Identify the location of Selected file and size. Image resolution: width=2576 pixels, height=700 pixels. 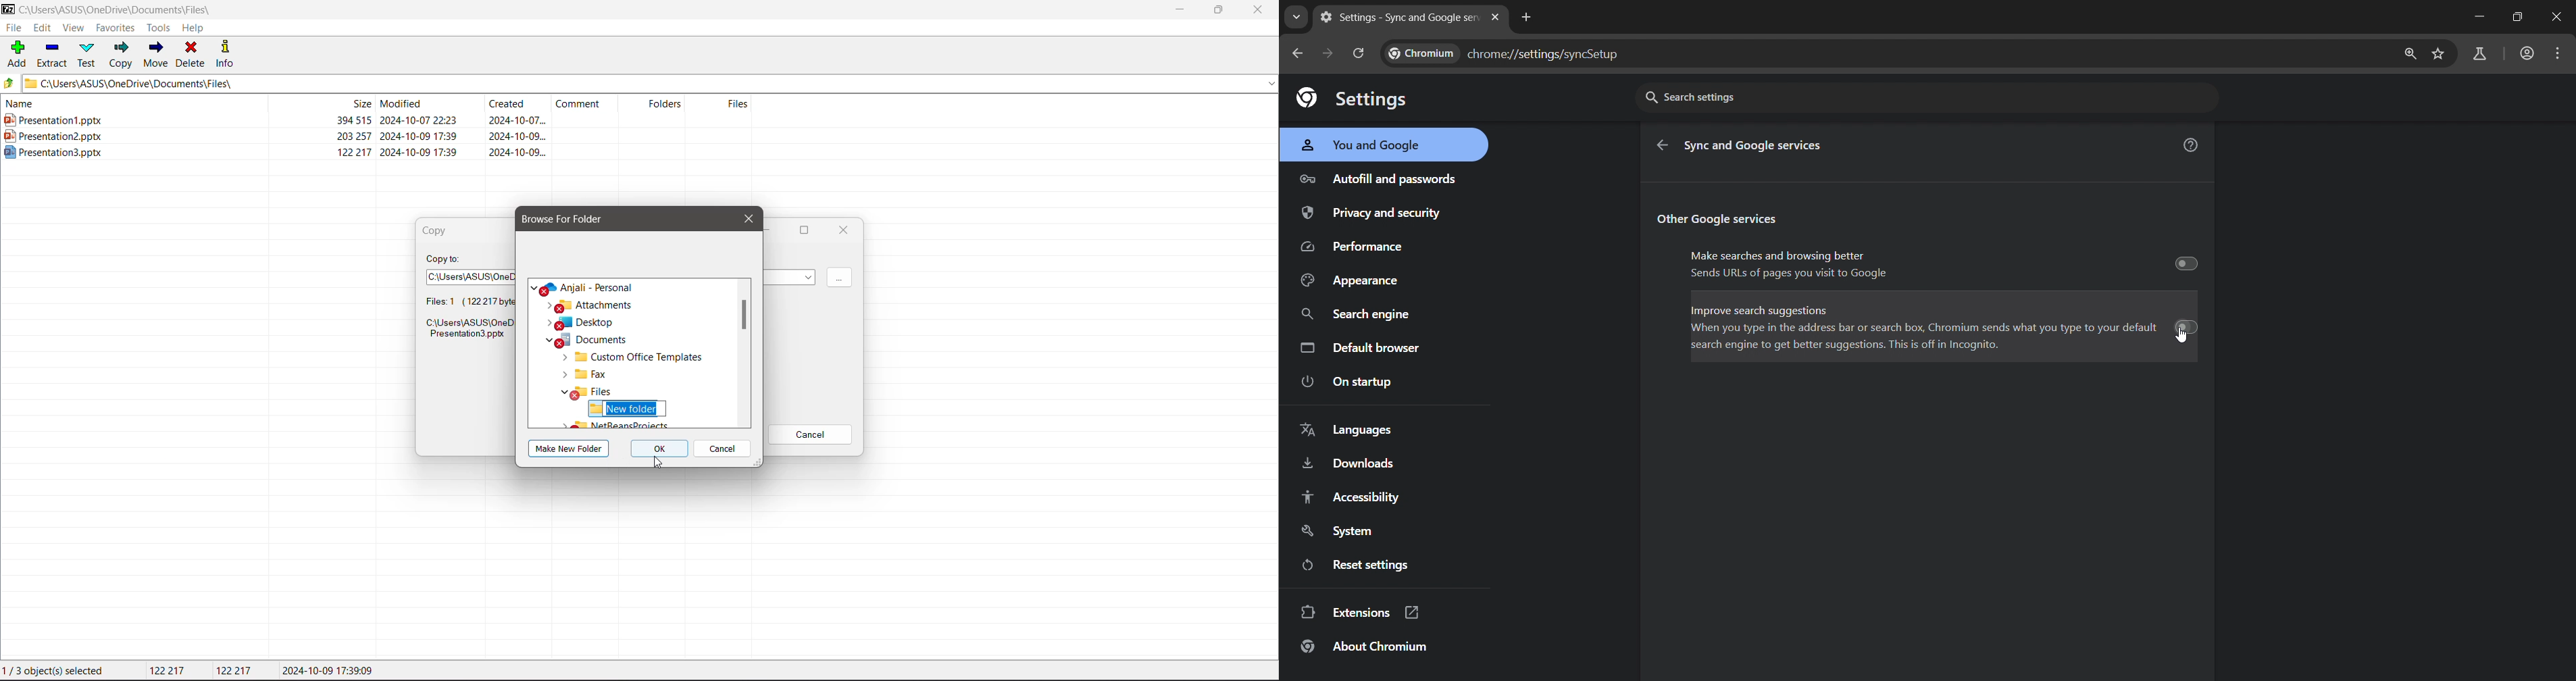
(460, 302).